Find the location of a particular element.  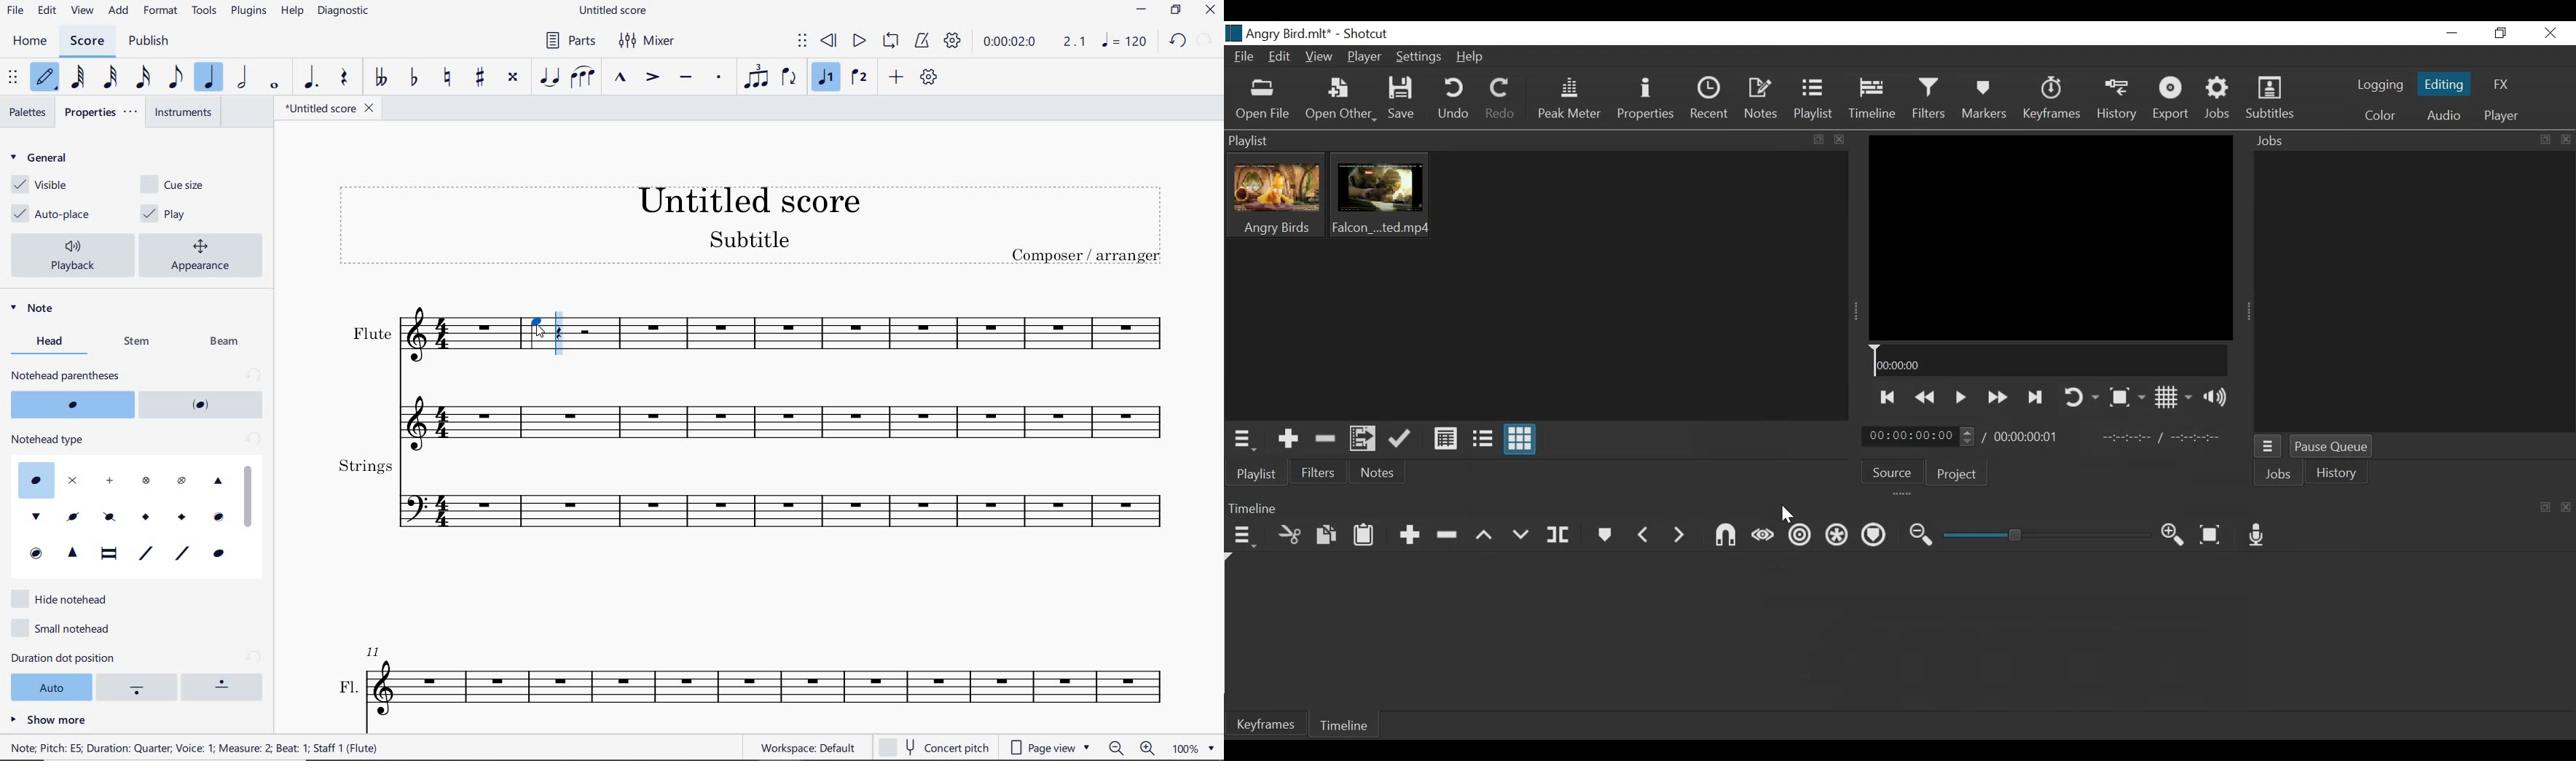

Save is located at coordinates (1405, 99).